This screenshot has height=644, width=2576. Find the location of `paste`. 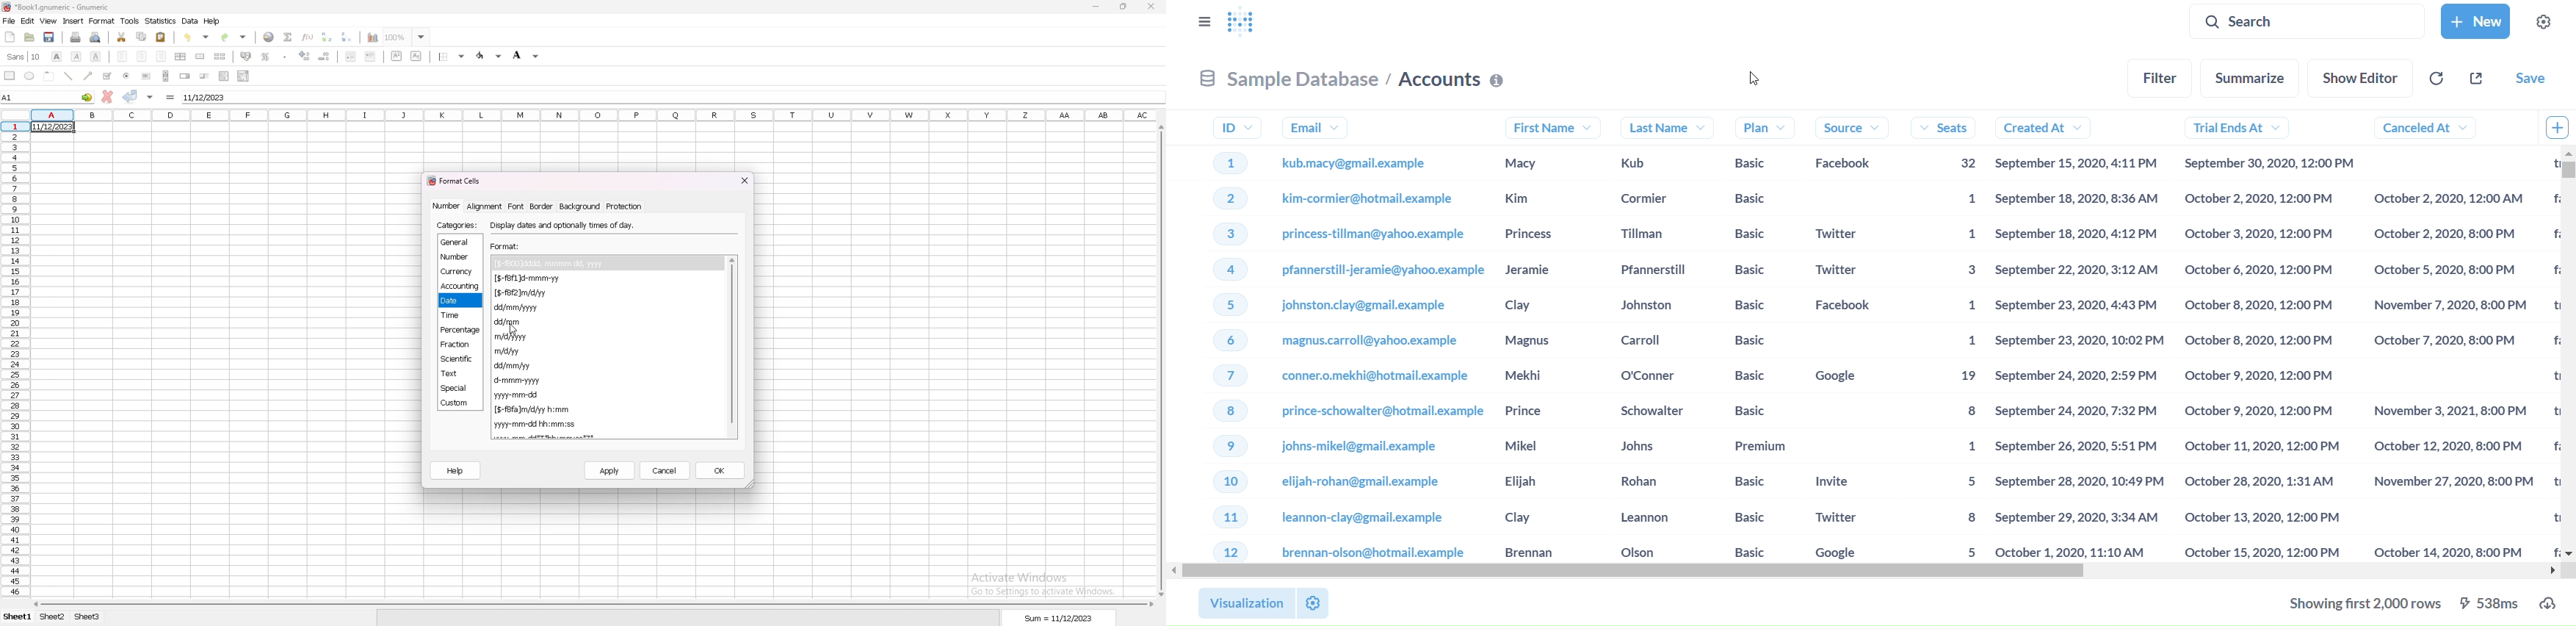

paste is located at coordinates (160, 38).